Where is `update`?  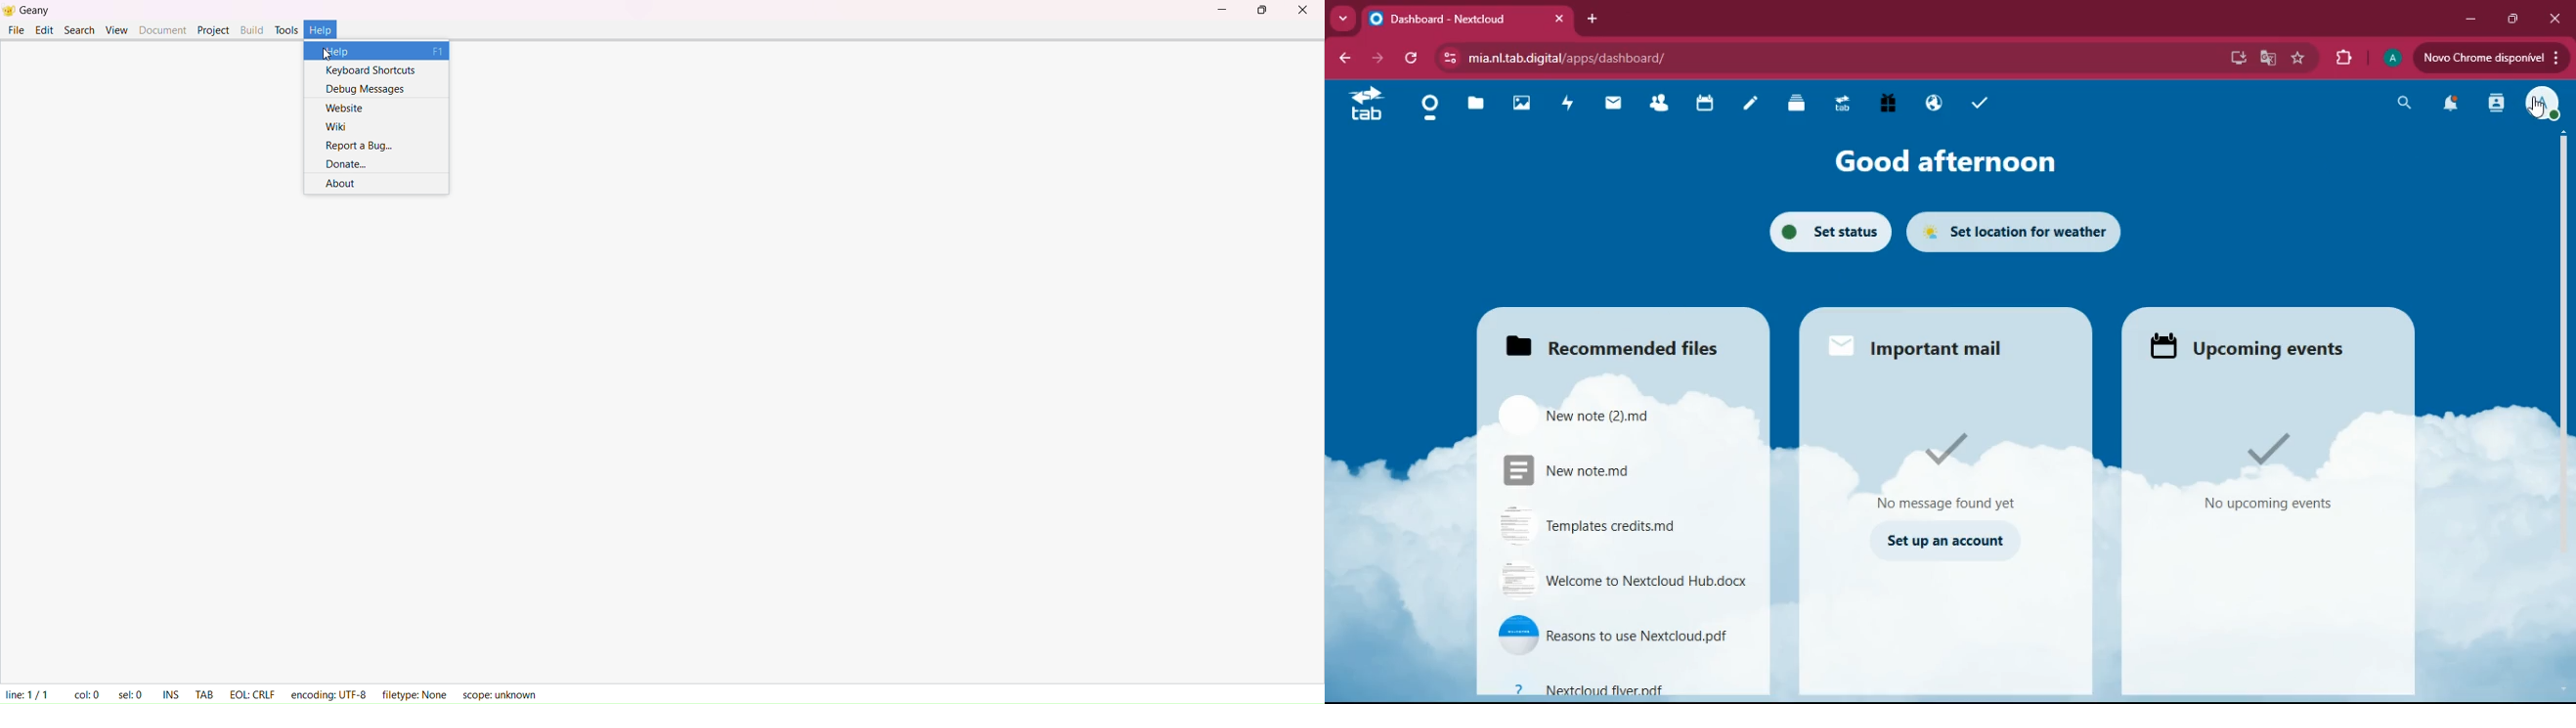 update is located at coordinates (2489, 57).